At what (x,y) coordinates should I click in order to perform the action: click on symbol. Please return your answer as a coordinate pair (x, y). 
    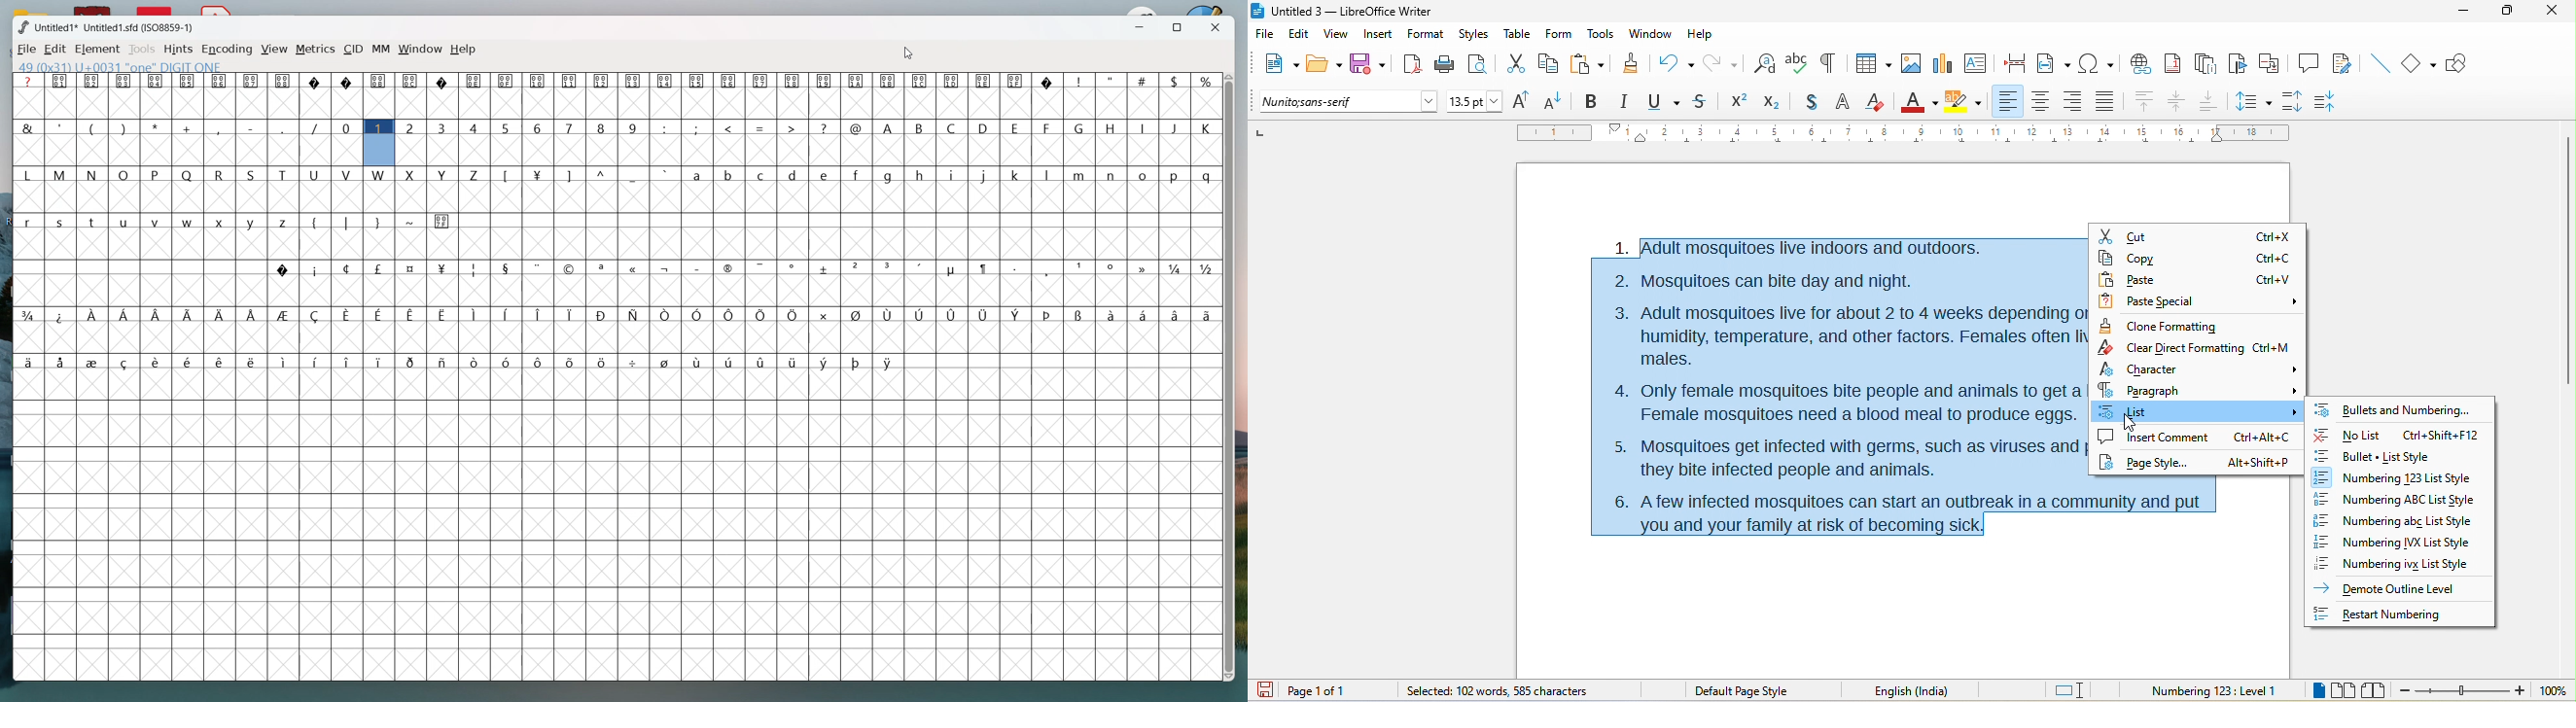
    Looking at the image, I should click on (824, 315).